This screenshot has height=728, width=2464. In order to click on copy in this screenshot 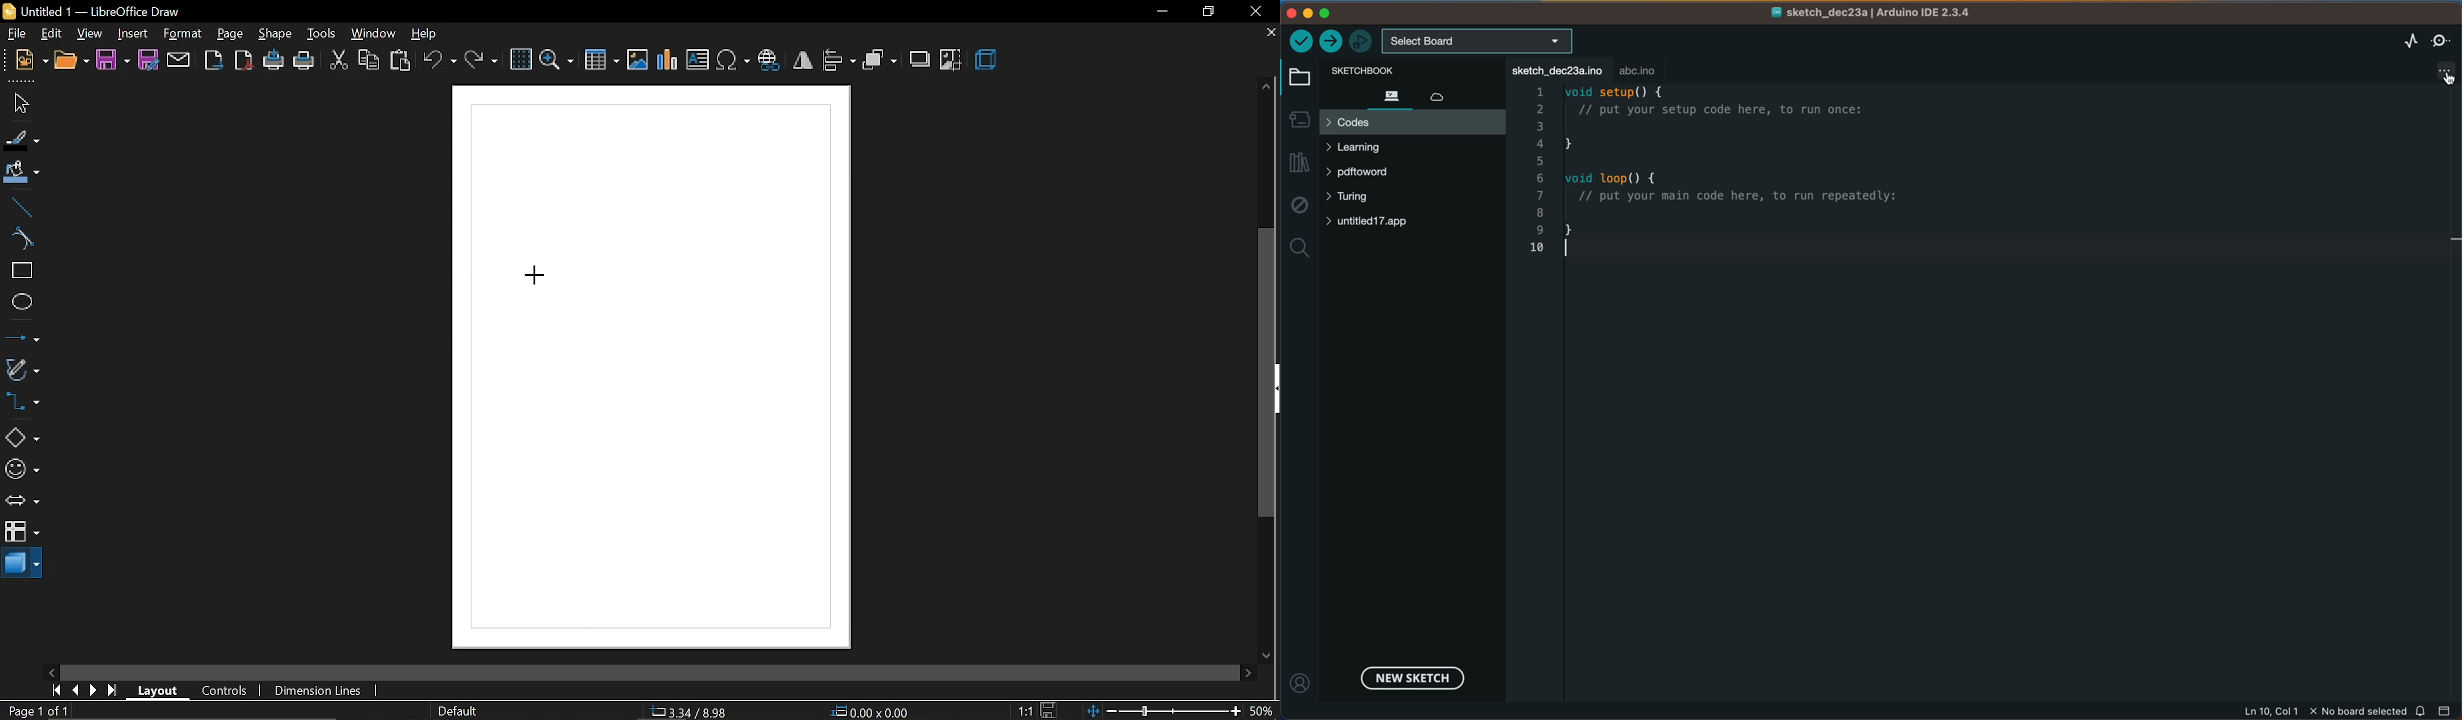, I will do `click(368, 64)`.